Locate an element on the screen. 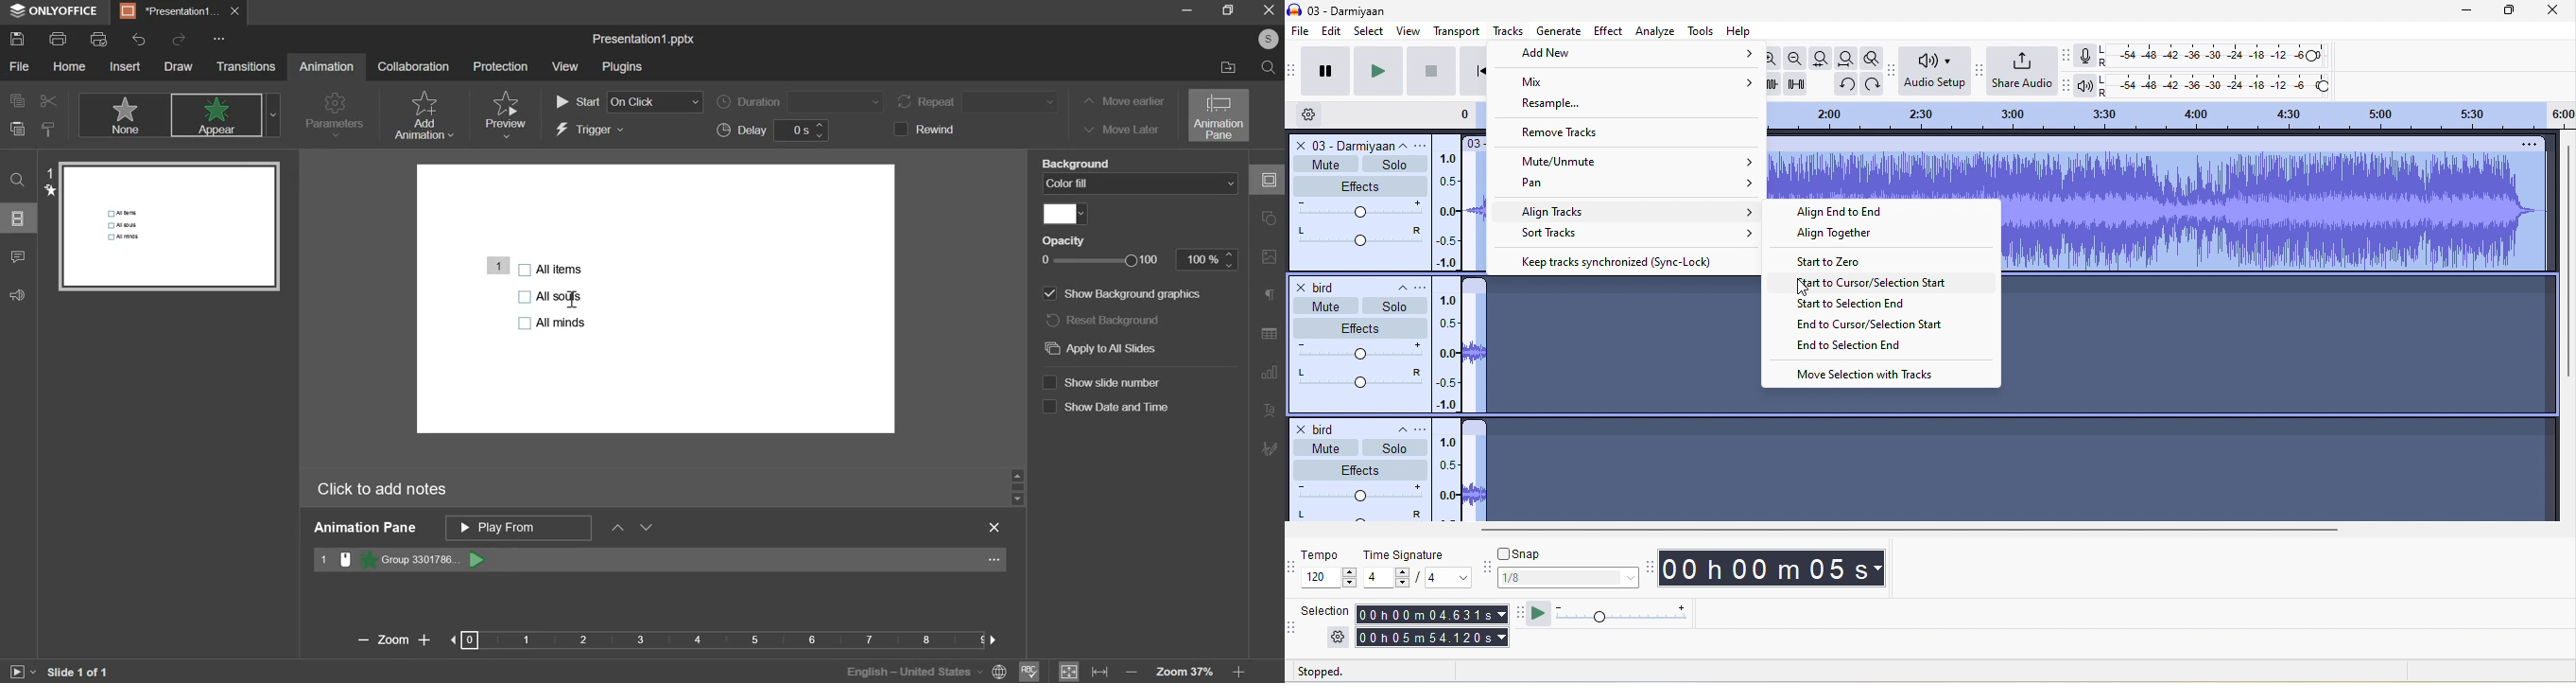 Image resolution: width=2576 pixels, height=700 pixels. file name is located at coordinates (644, 40).